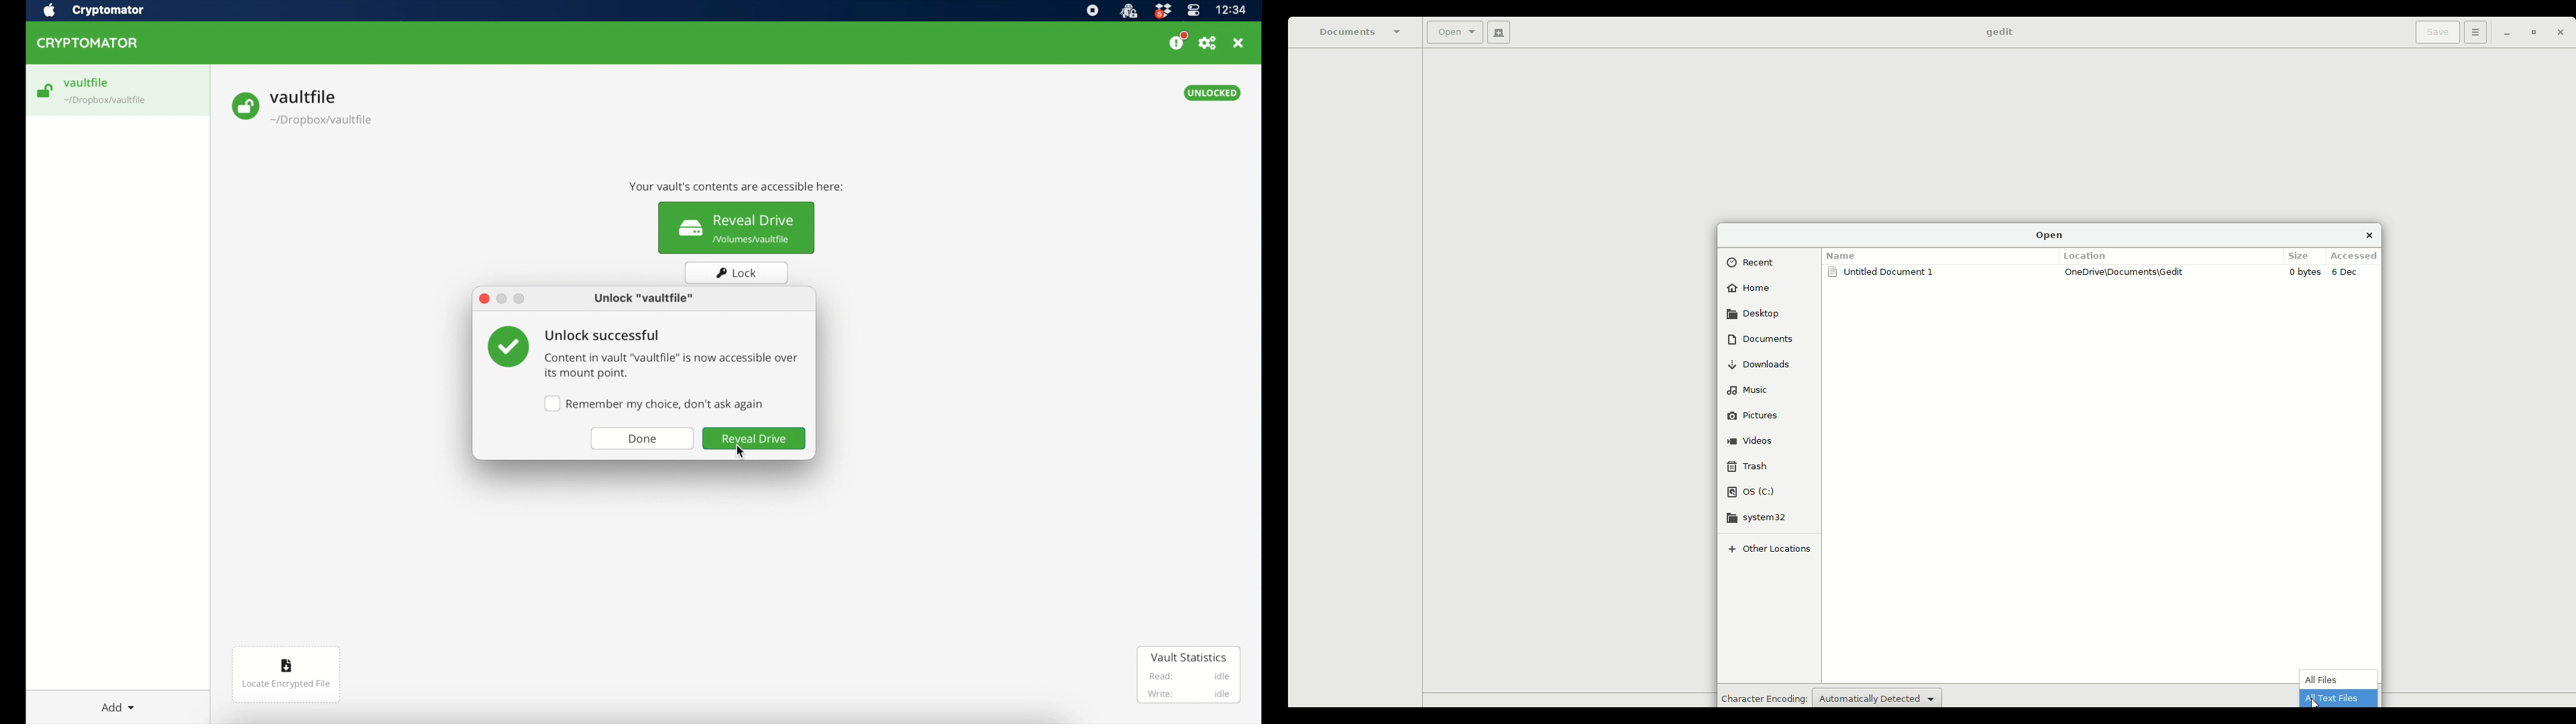 The image size is (2576, 728). Describe the element at coordinates (1093, 10) in the screenshot. I see `screen recorder icon` at that location.